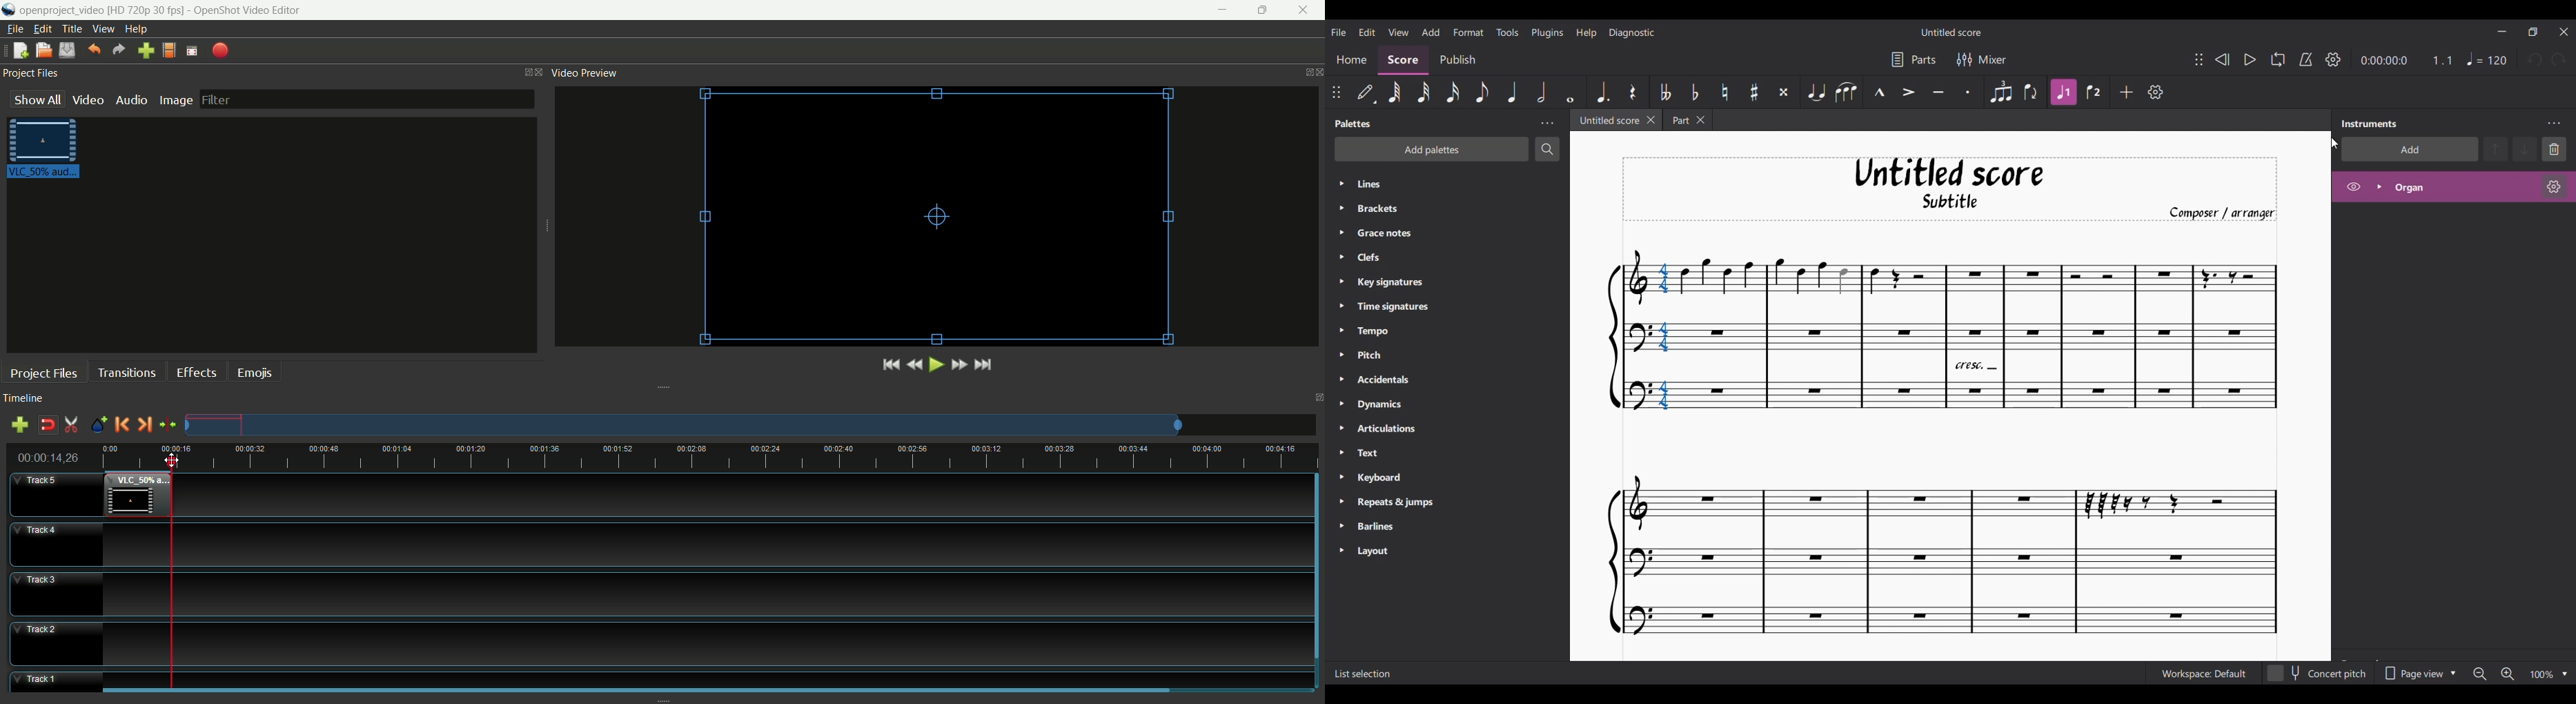 This screenshot has height=728, width=2576. Describe the element at coordinates (1651, 120) in the screenshot. I see `Close current tab` at that location.